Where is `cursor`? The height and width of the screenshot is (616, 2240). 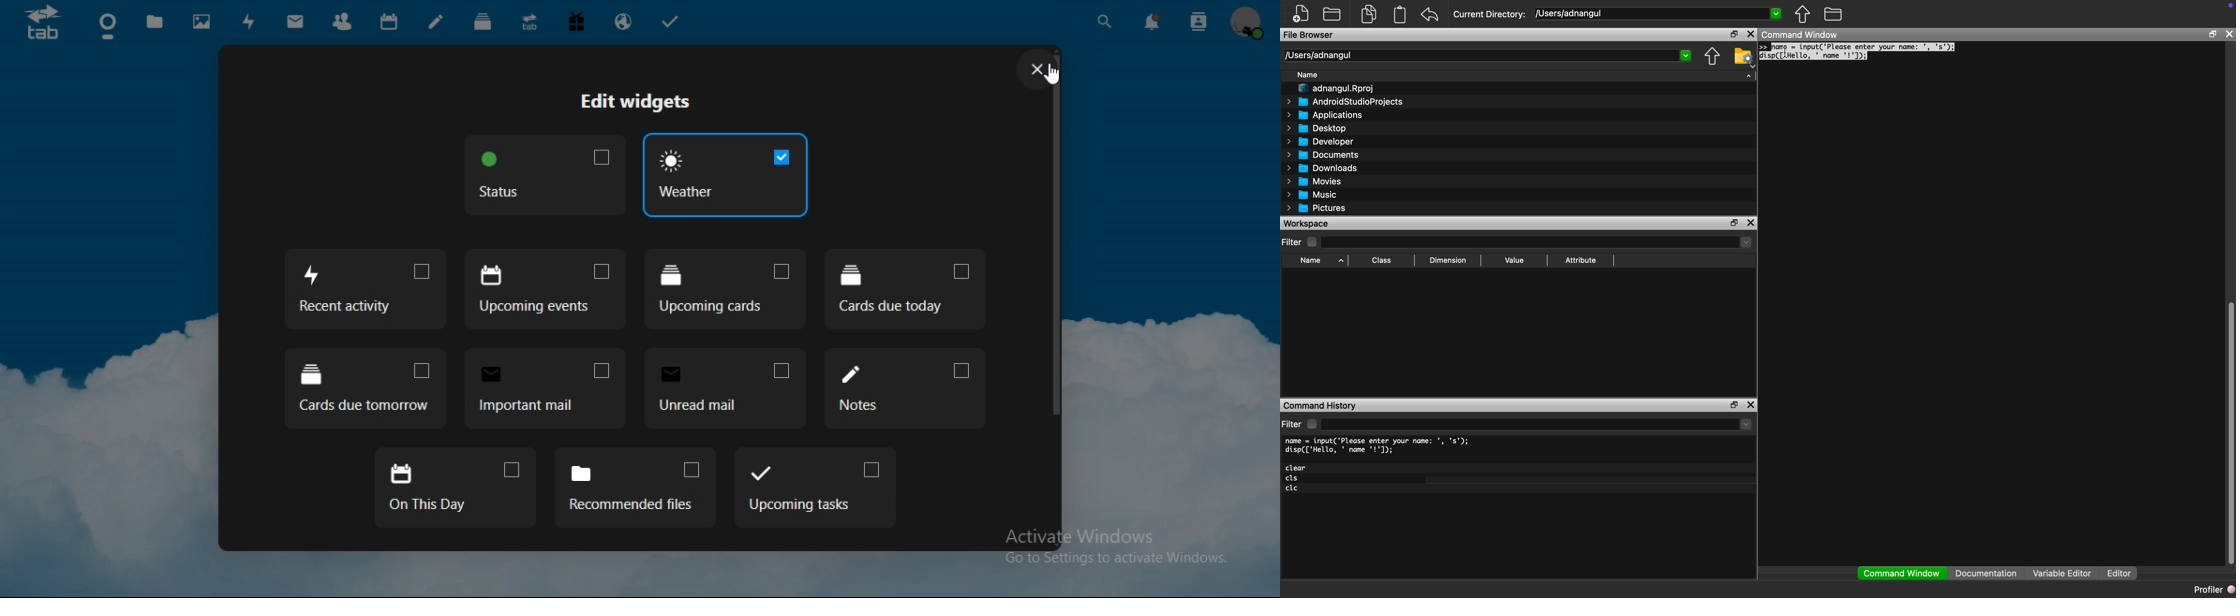
cursor is located at coordinates (1050, 79).